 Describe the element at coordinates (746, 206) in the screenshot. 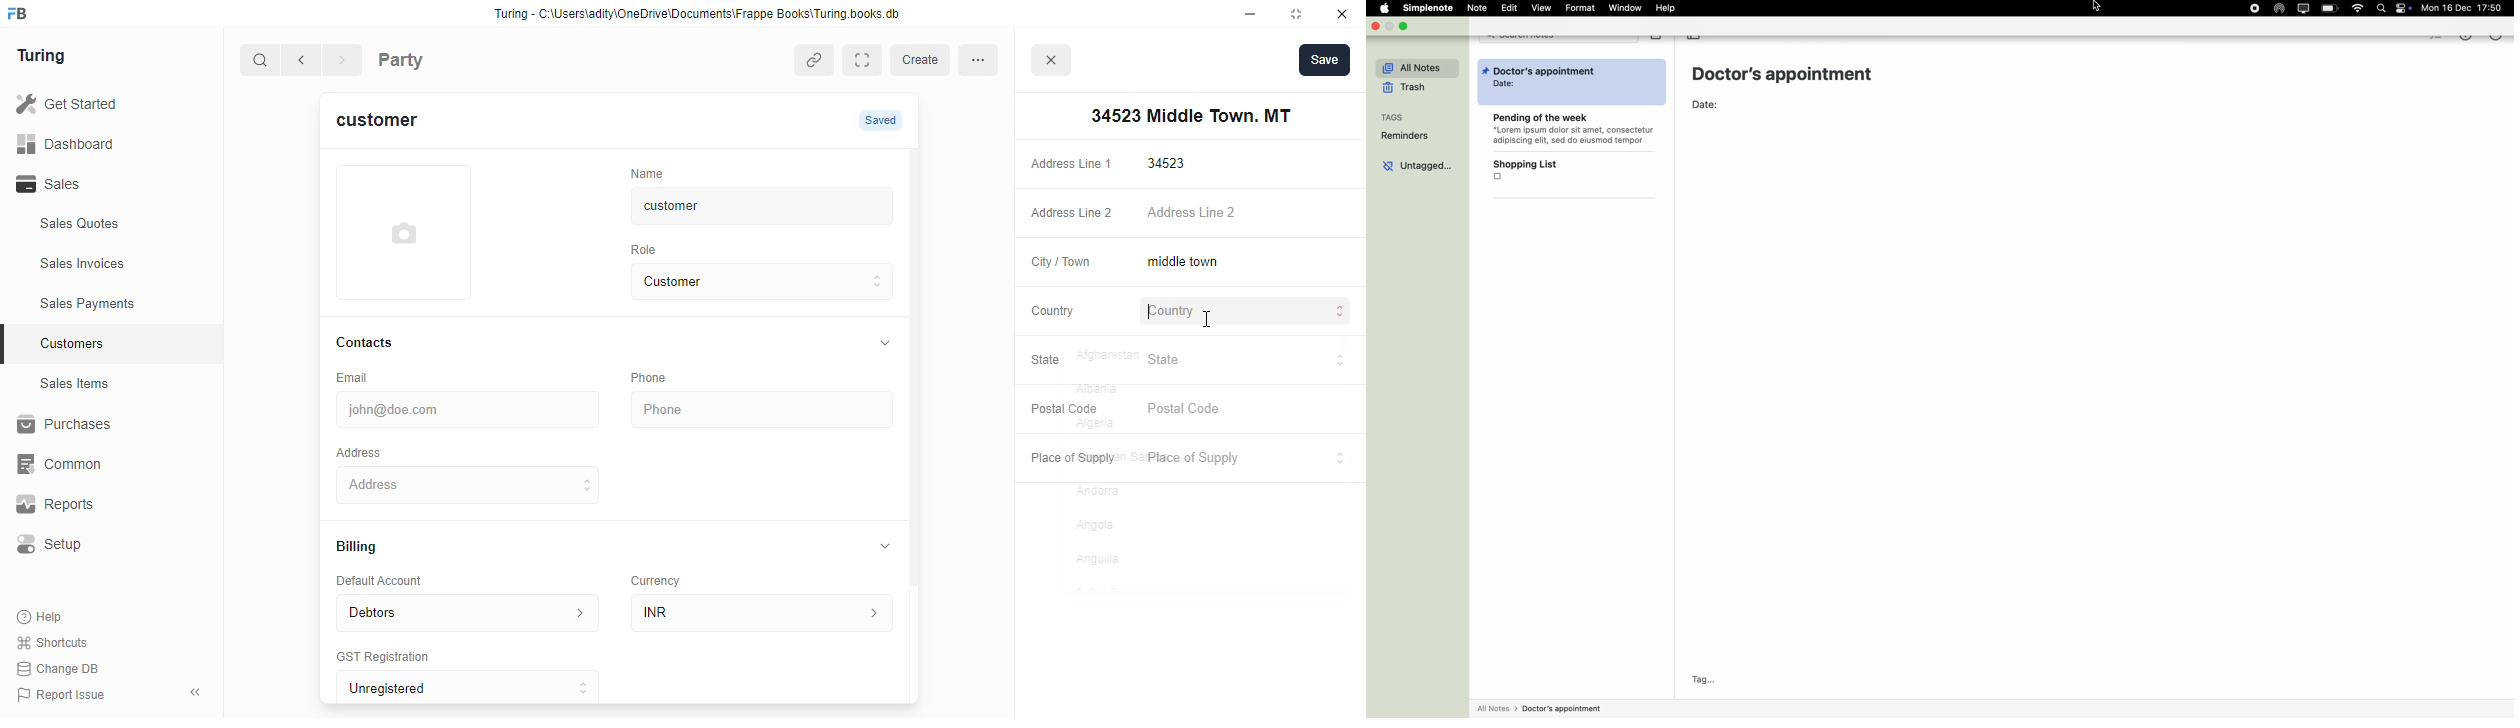

I see `customer` at that location.